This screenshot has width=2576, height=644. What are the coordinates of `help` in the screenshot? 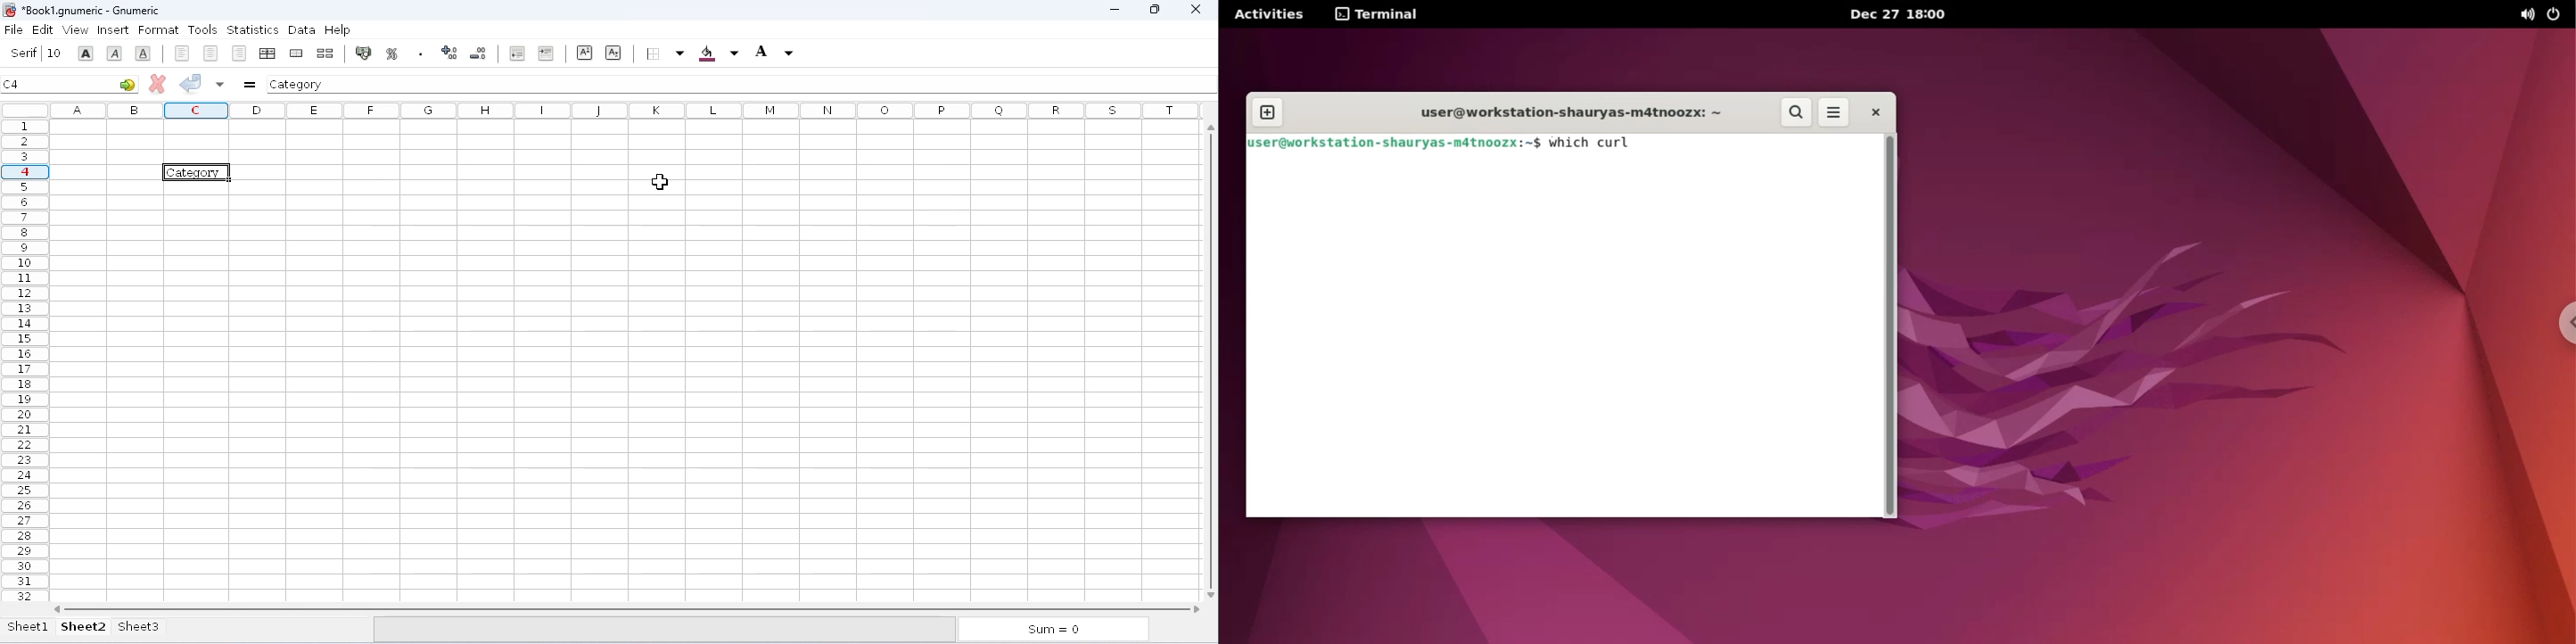 It's located at (337, 29).